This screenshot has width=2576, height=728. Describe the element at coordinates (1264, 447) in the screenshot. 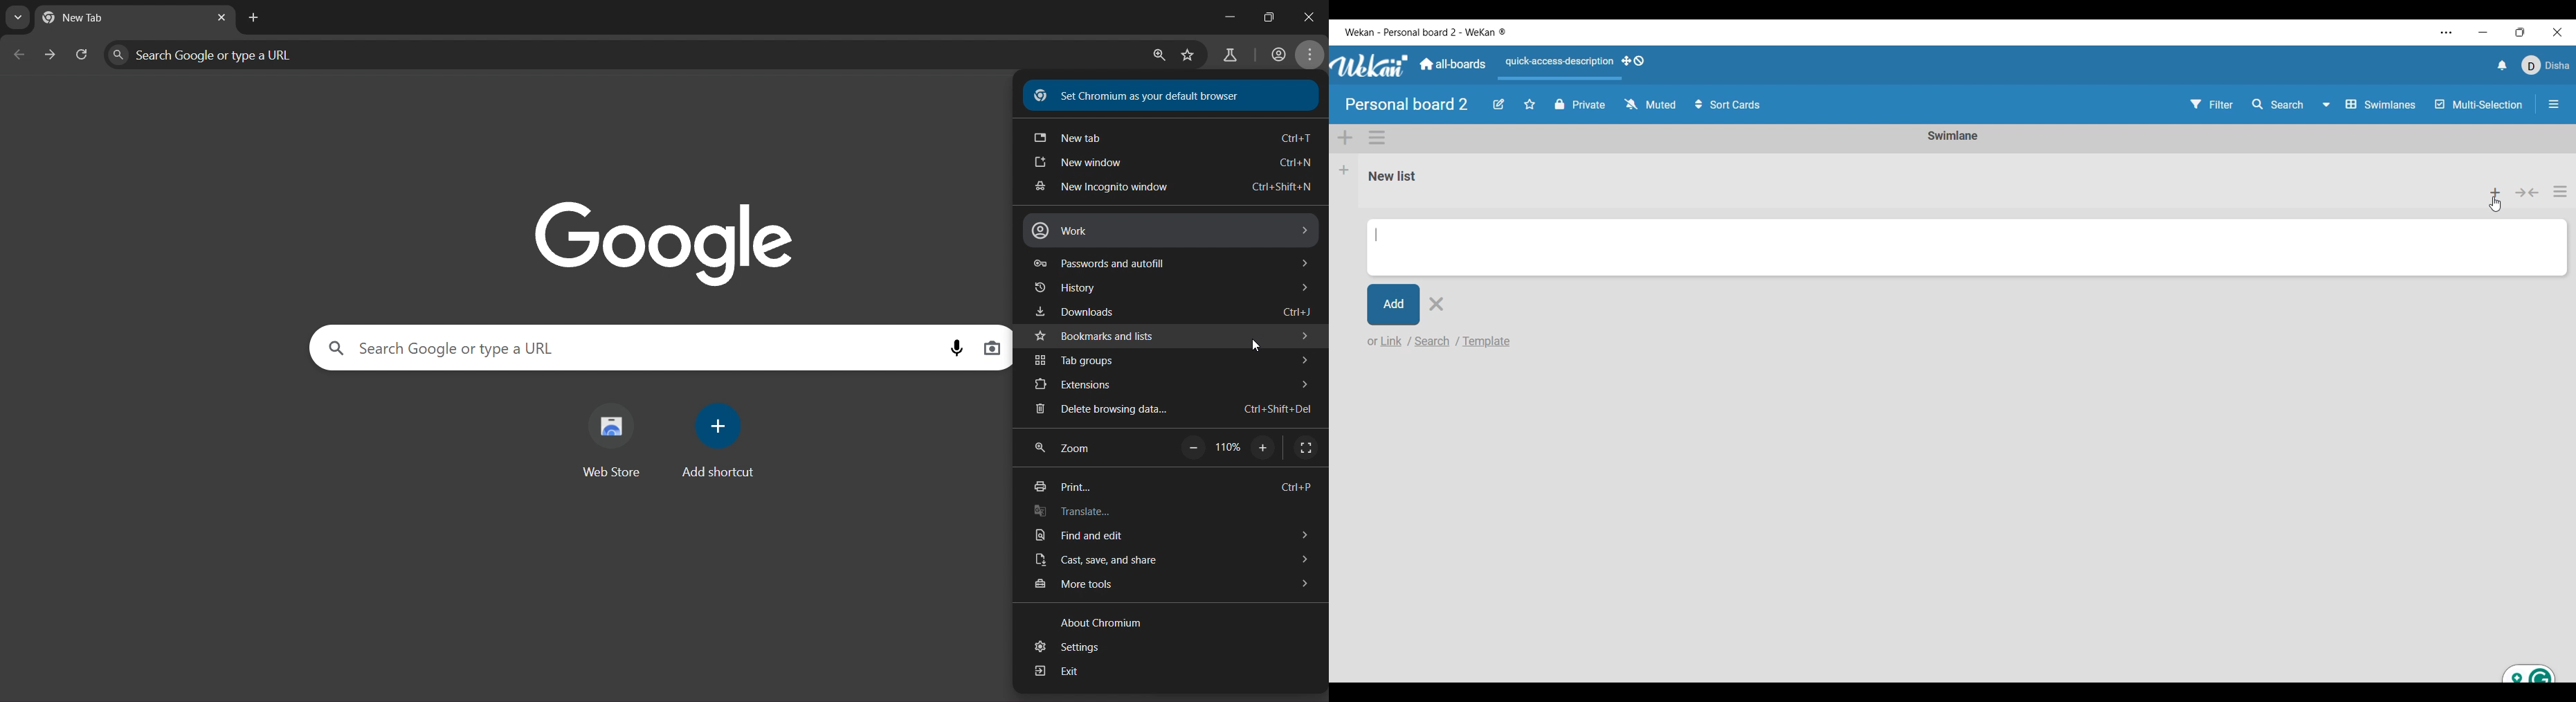

I see `zoom in` at that location.